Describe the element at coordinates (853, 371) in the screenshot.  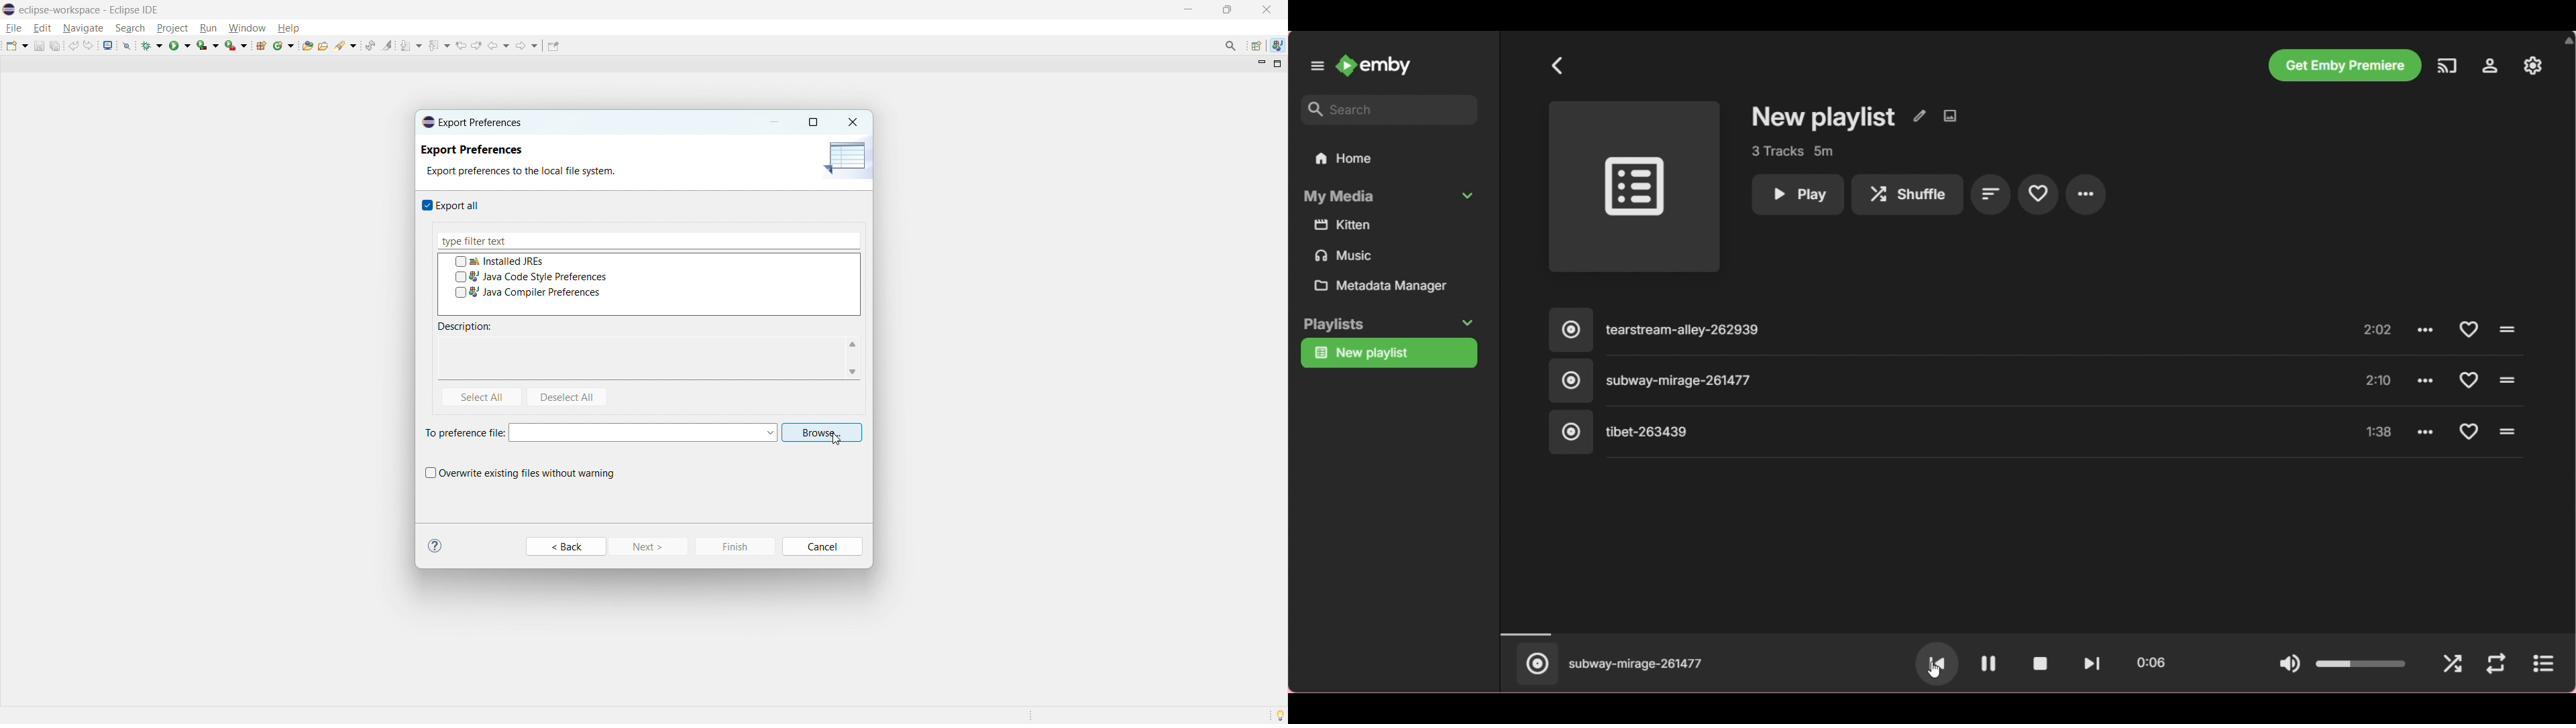
I see `scroll down` at that location.